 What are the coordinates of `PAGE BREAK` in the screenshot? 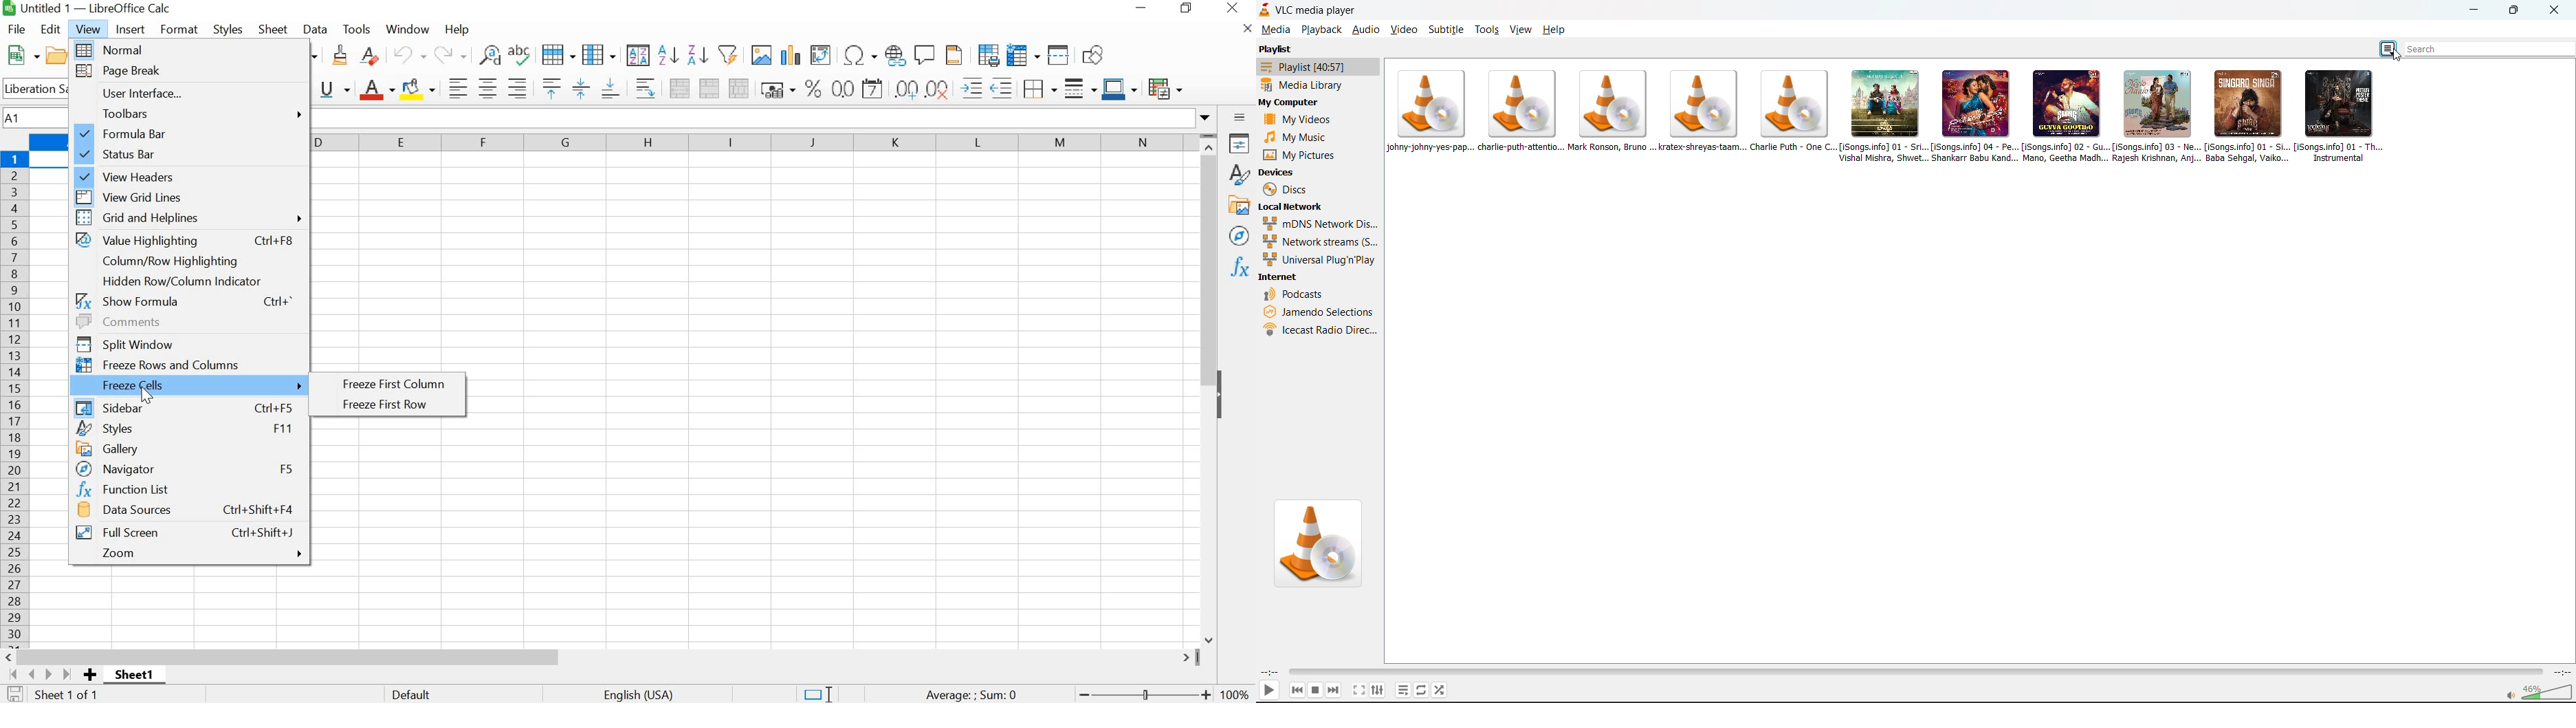 It's located at (191, 72).